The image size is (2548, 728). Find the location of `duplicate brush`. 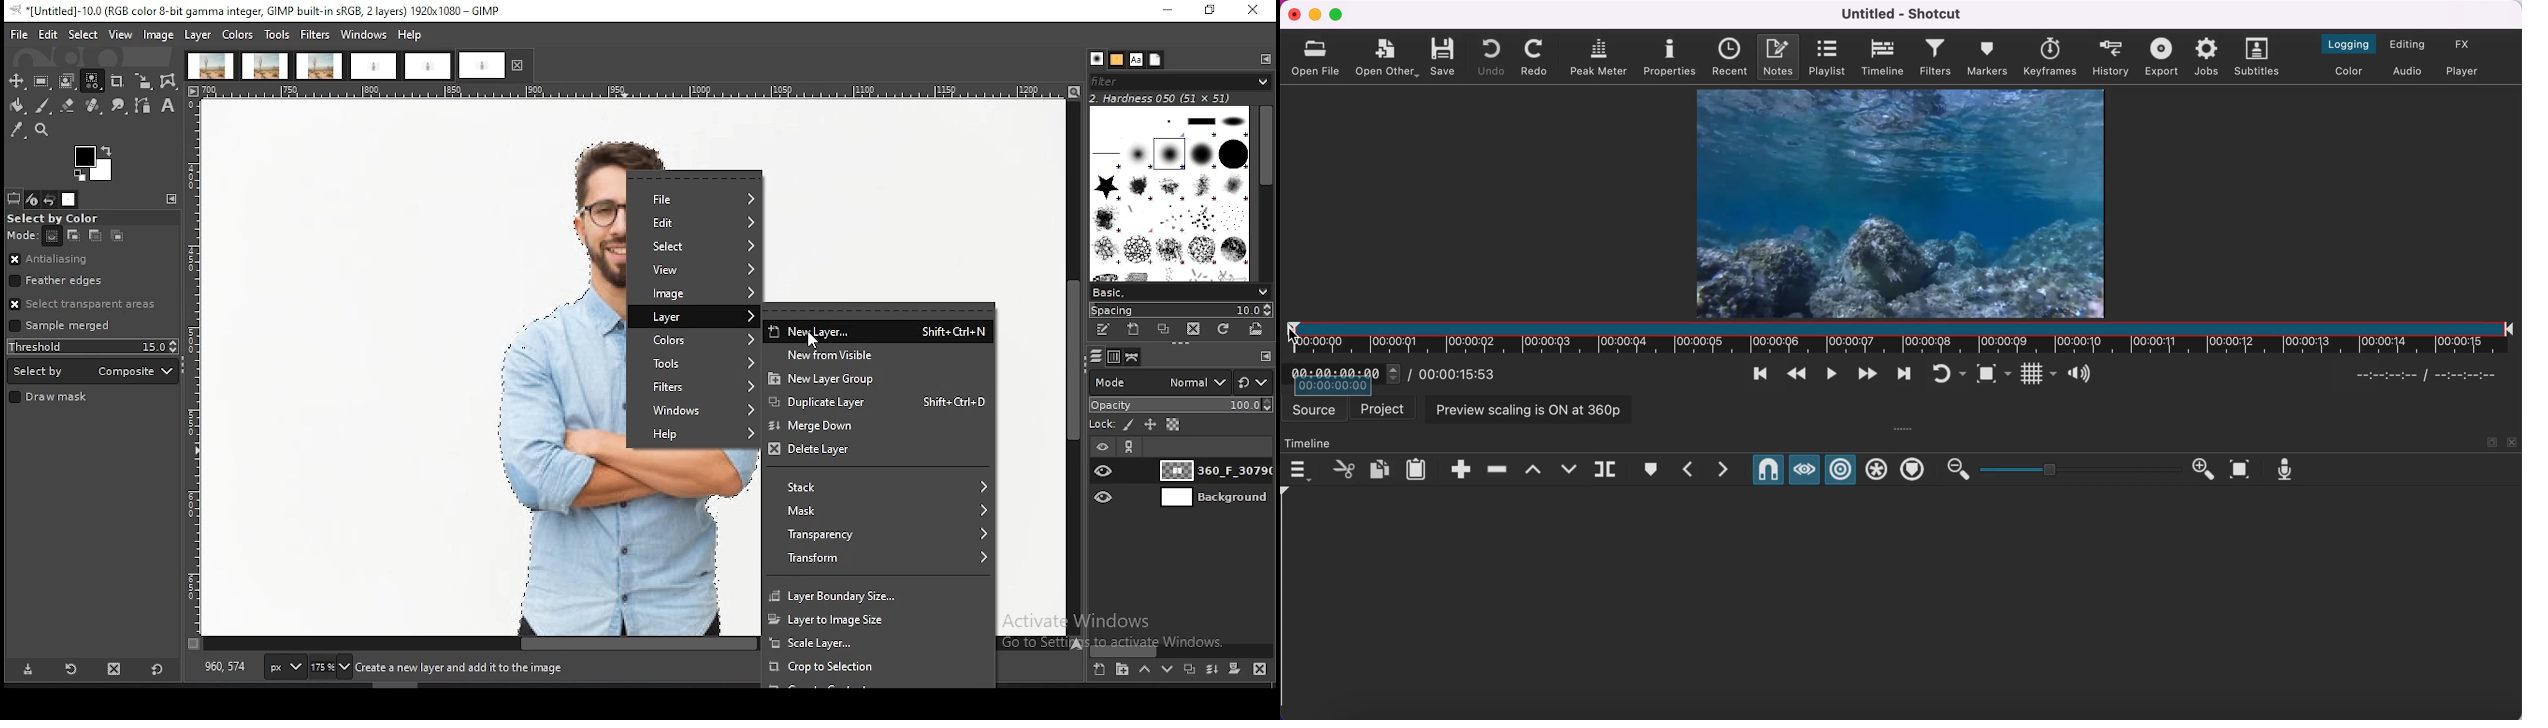

duplicate brush is located at coordinates (1165, 331).